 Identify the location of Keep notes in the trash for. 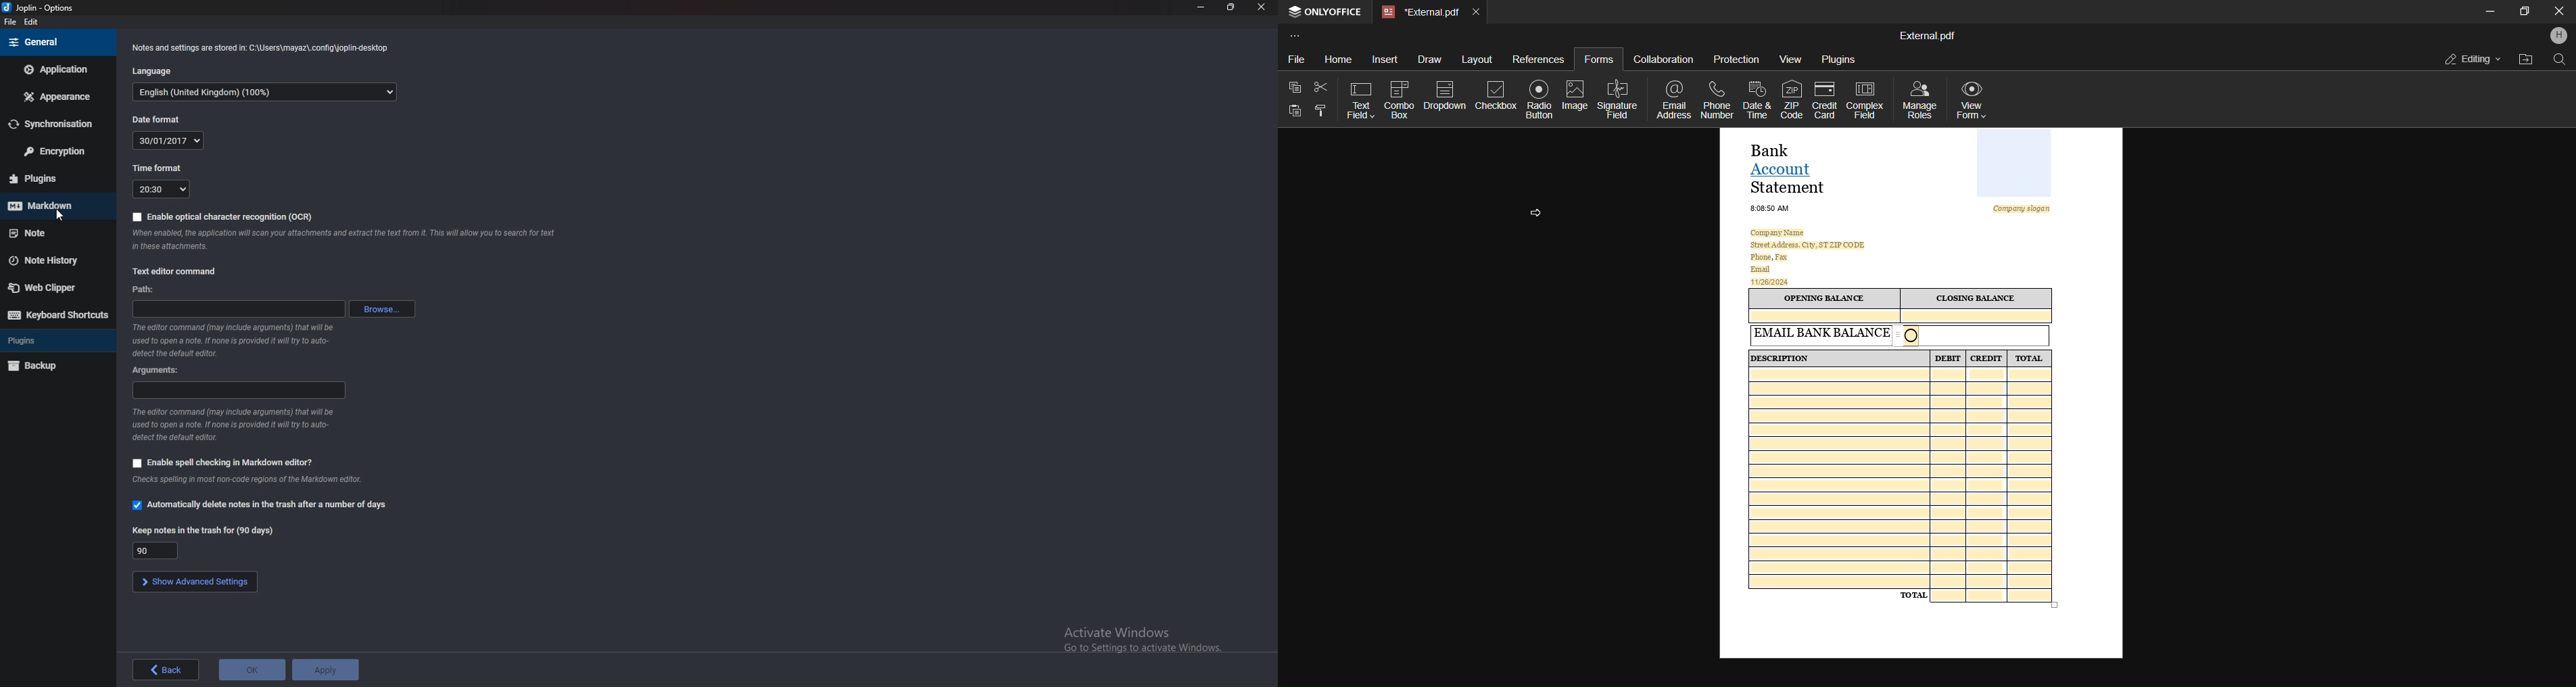
(204, 529).